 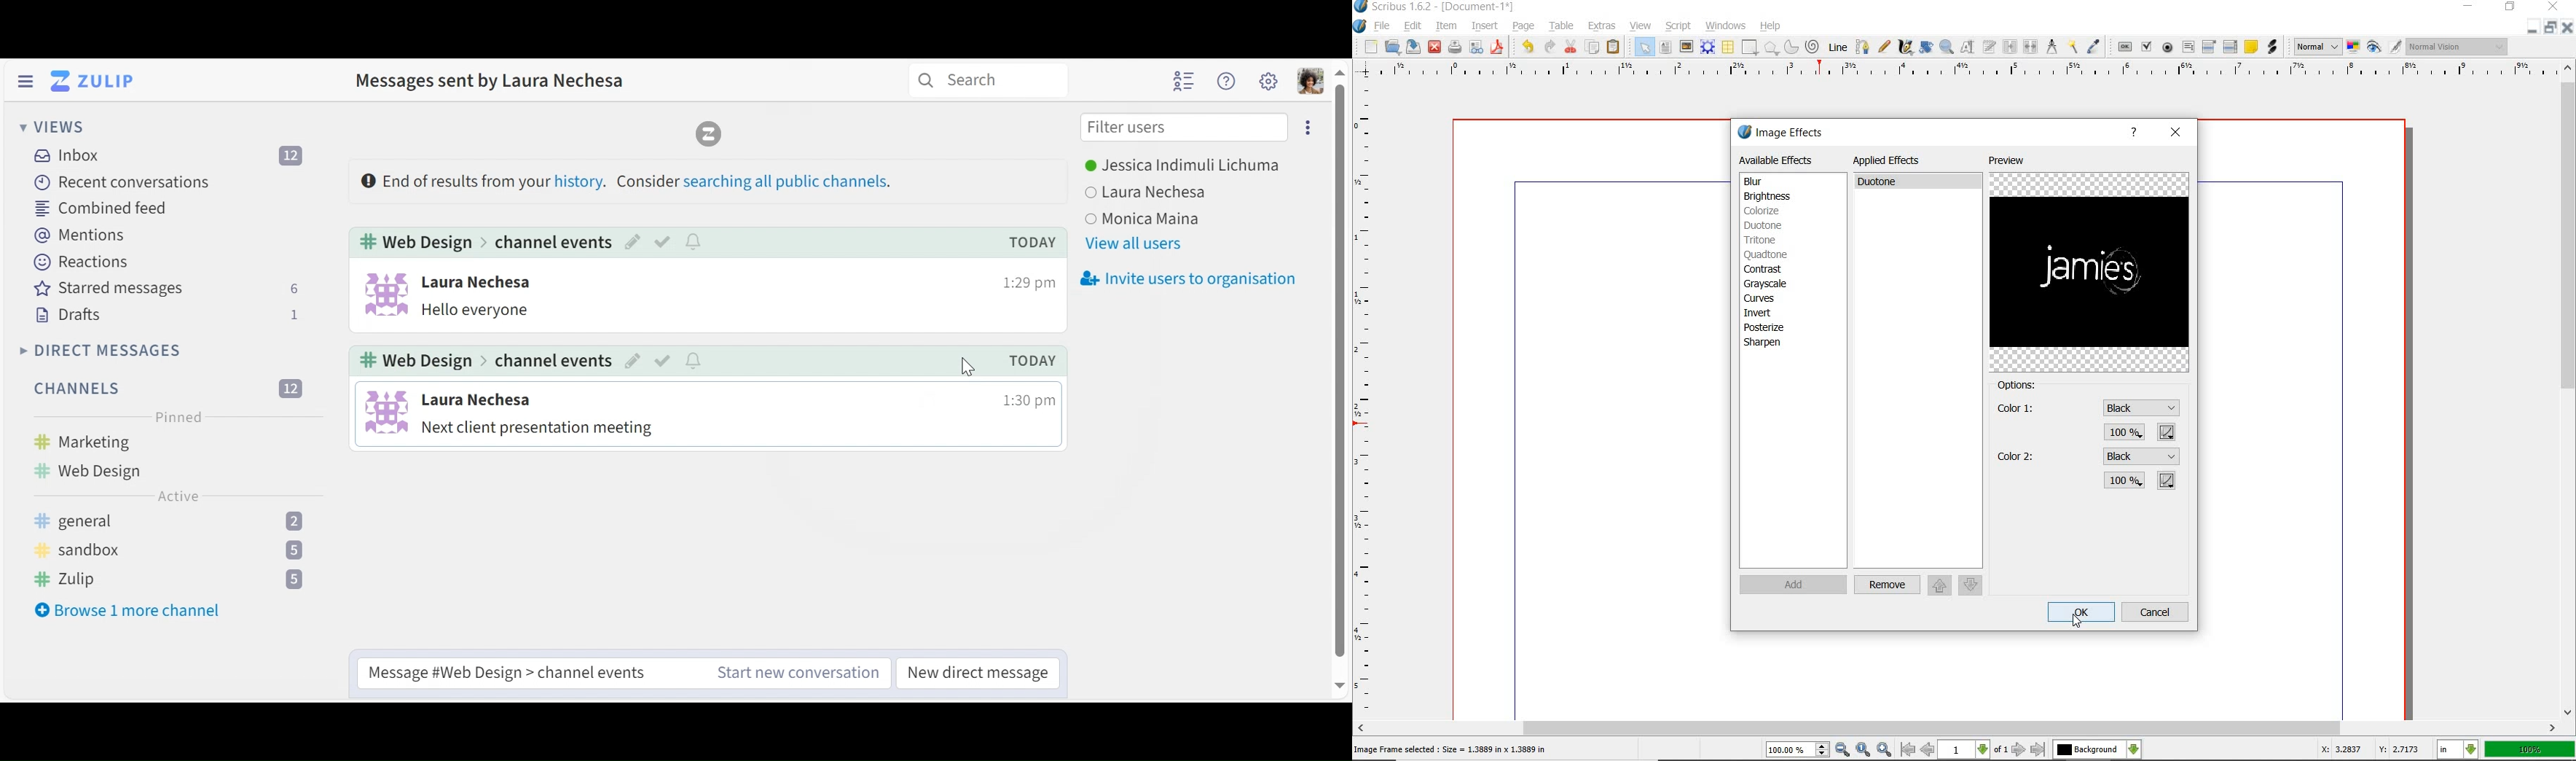 I want to click on time, so click(x=1021, y=281).